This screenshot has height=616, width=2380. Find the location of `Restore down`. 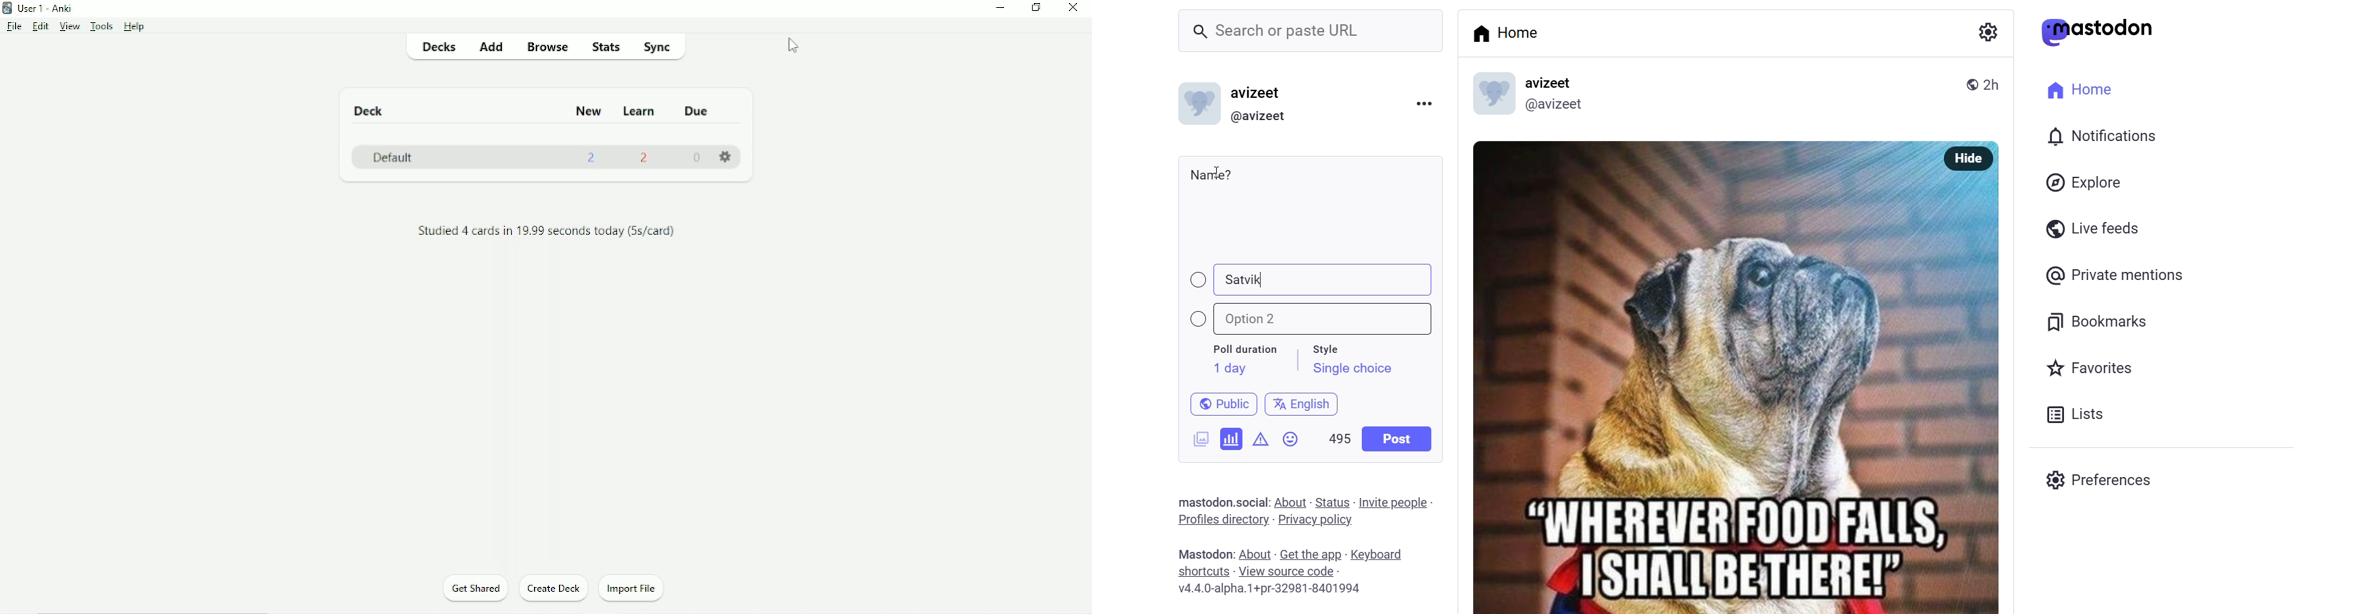

Restore down is located at coordinates (1037, 8).